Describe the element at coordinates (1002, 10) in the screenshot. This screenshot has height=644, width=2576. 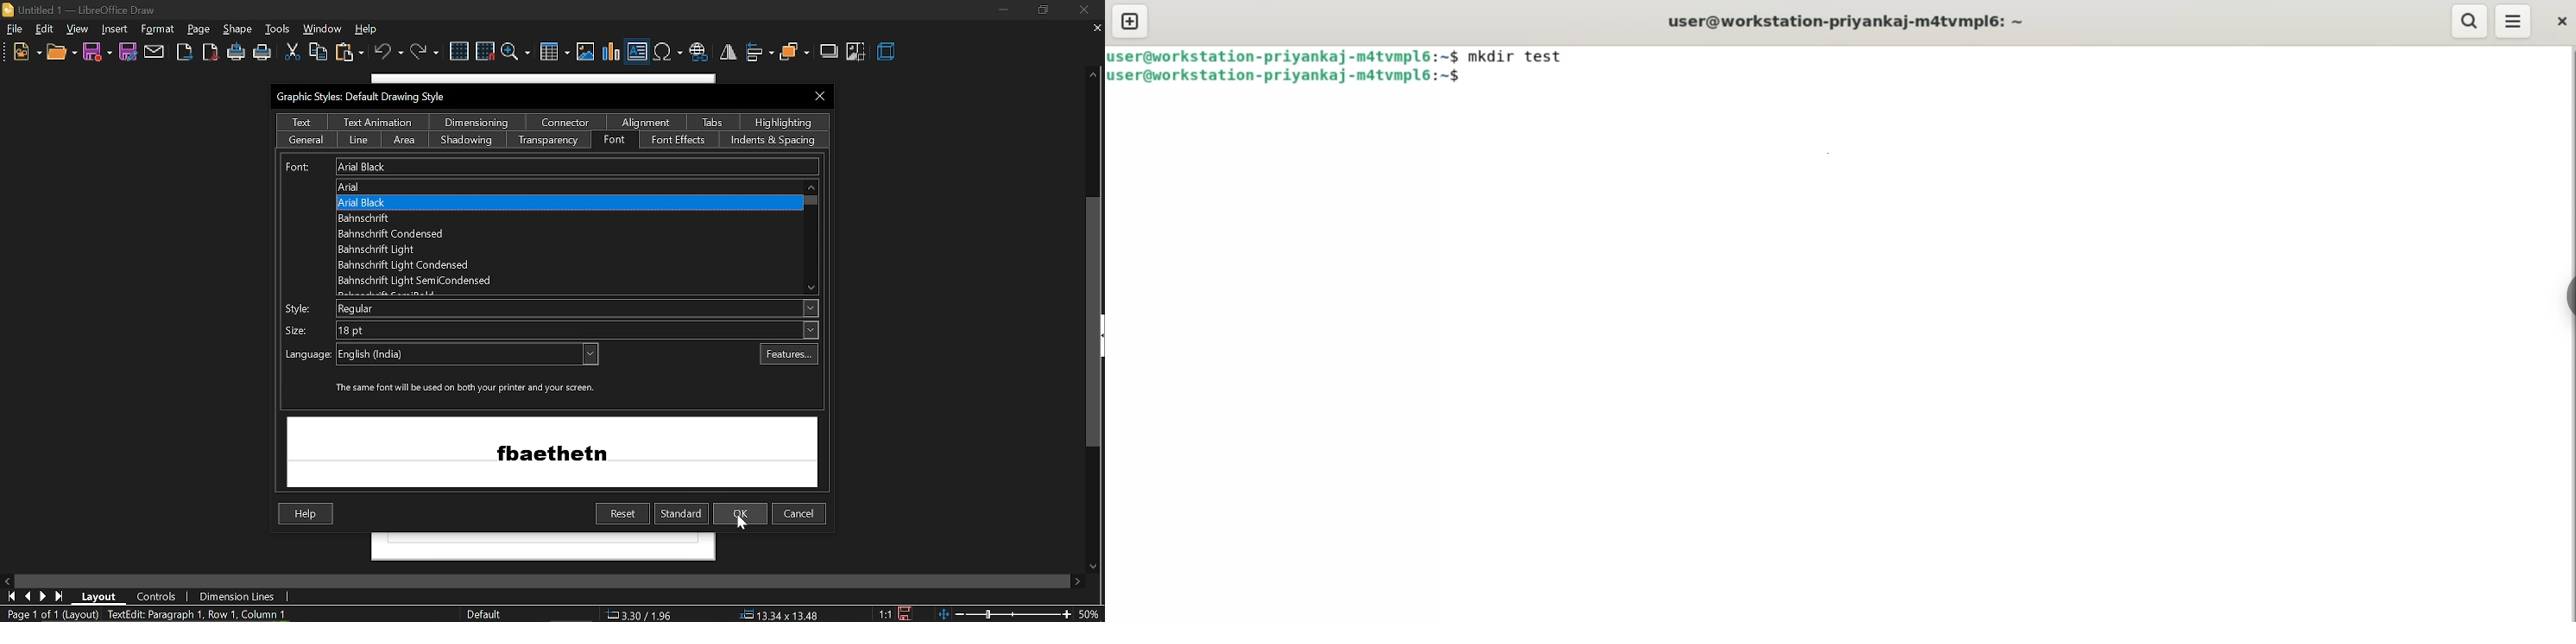
I see `Minimize` at that location.